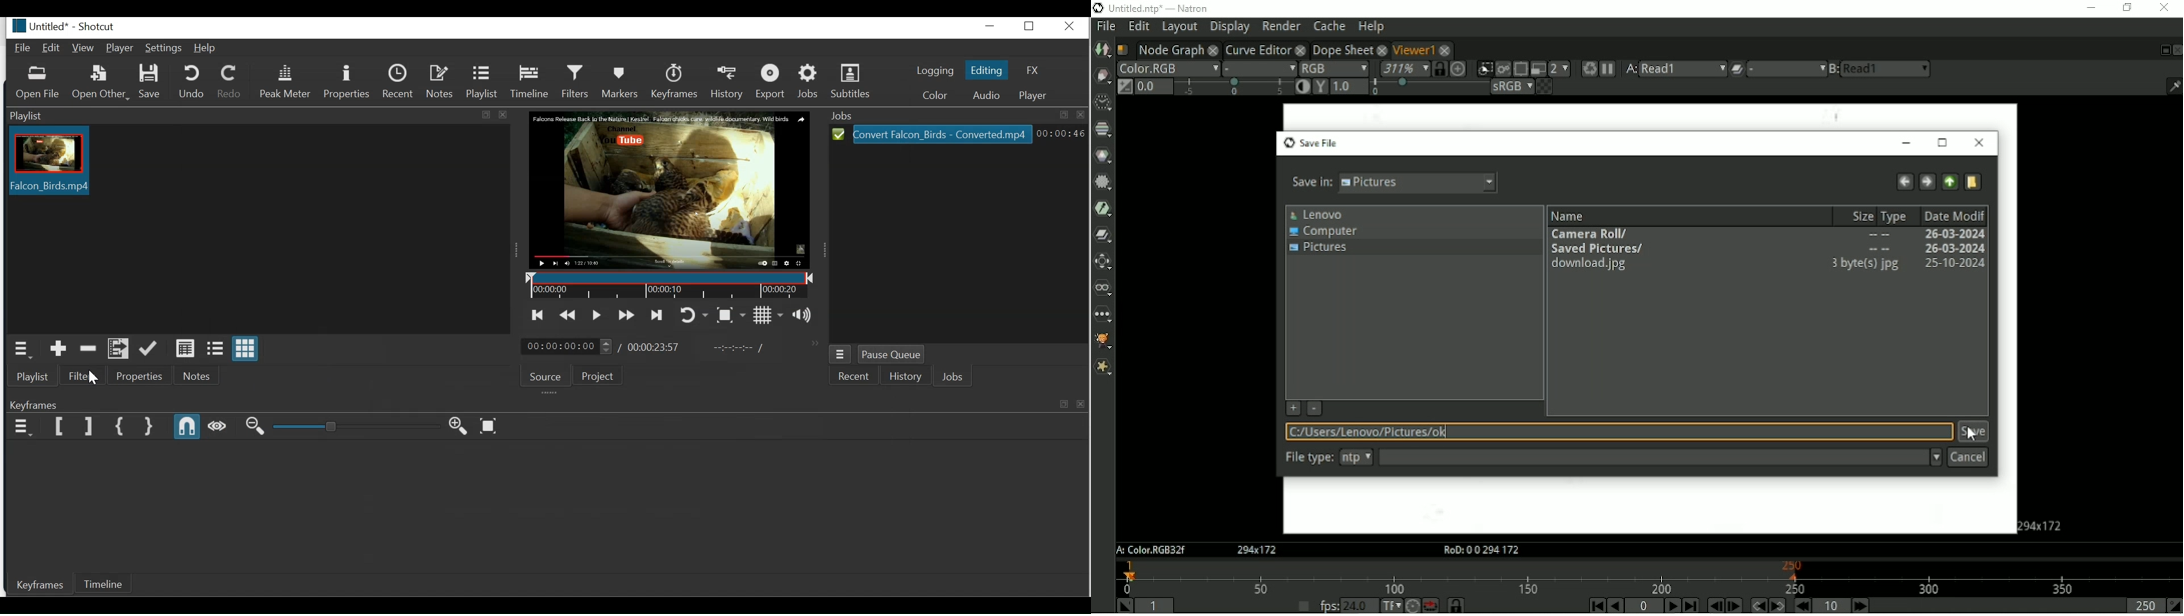  I want to click on Filters, so click(575, 80).